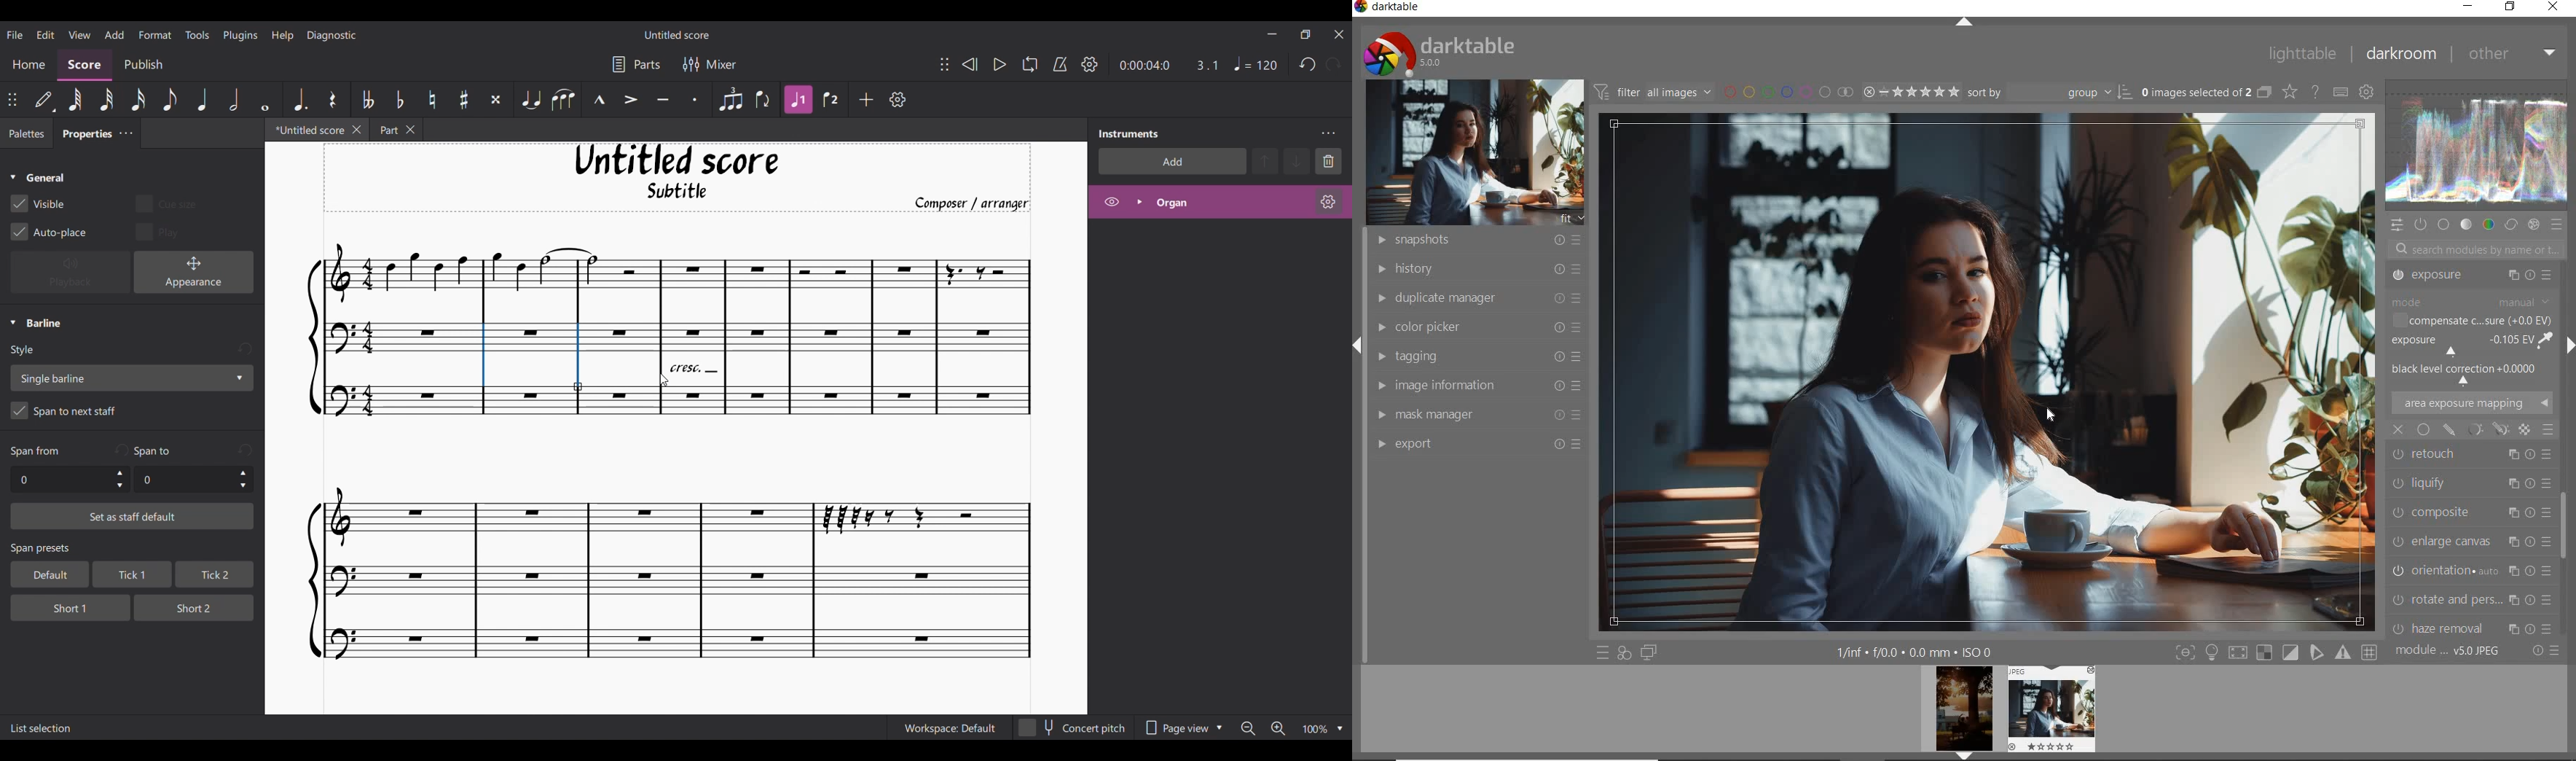 The width and height of the screenshot is (2576, 784). I want to click on Undo input made, so click(245, 450).